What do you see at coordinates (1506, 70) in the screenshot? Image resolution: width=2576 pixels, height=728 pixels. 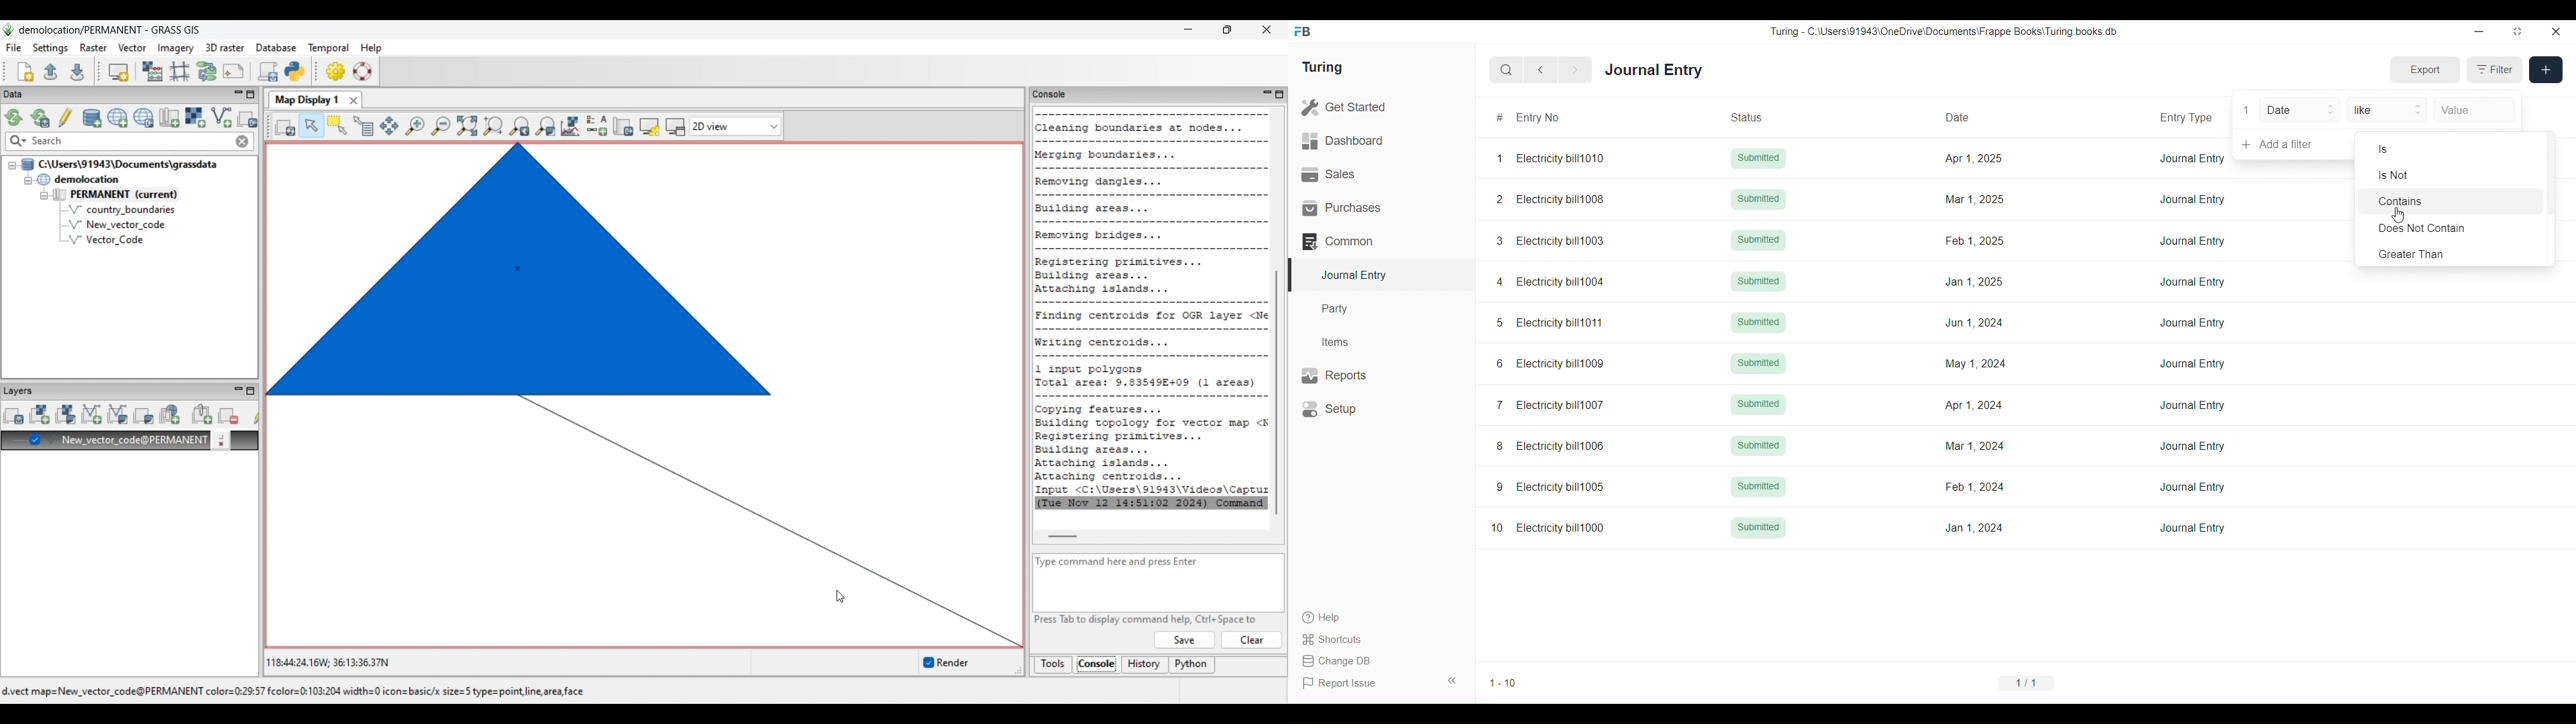 I see `Search` at bounding box center [1506, 70].